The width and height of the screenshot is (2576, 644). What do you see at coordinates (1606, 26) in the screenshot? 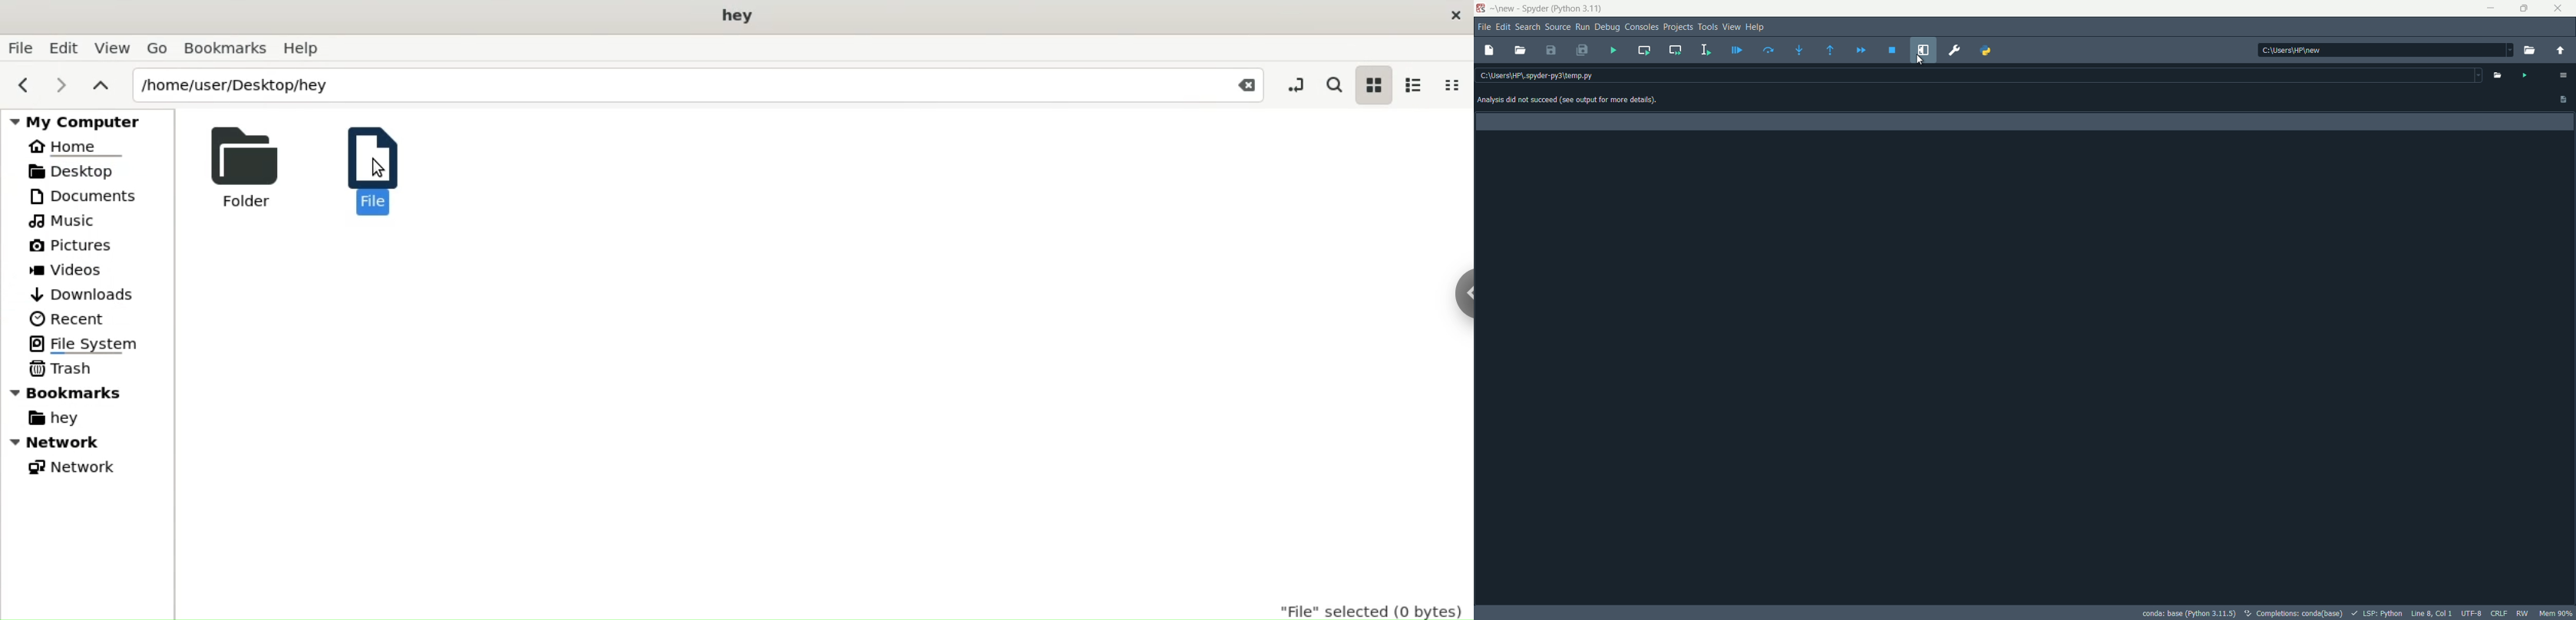
I see `debug menu` at bounding box center [1606, 26].